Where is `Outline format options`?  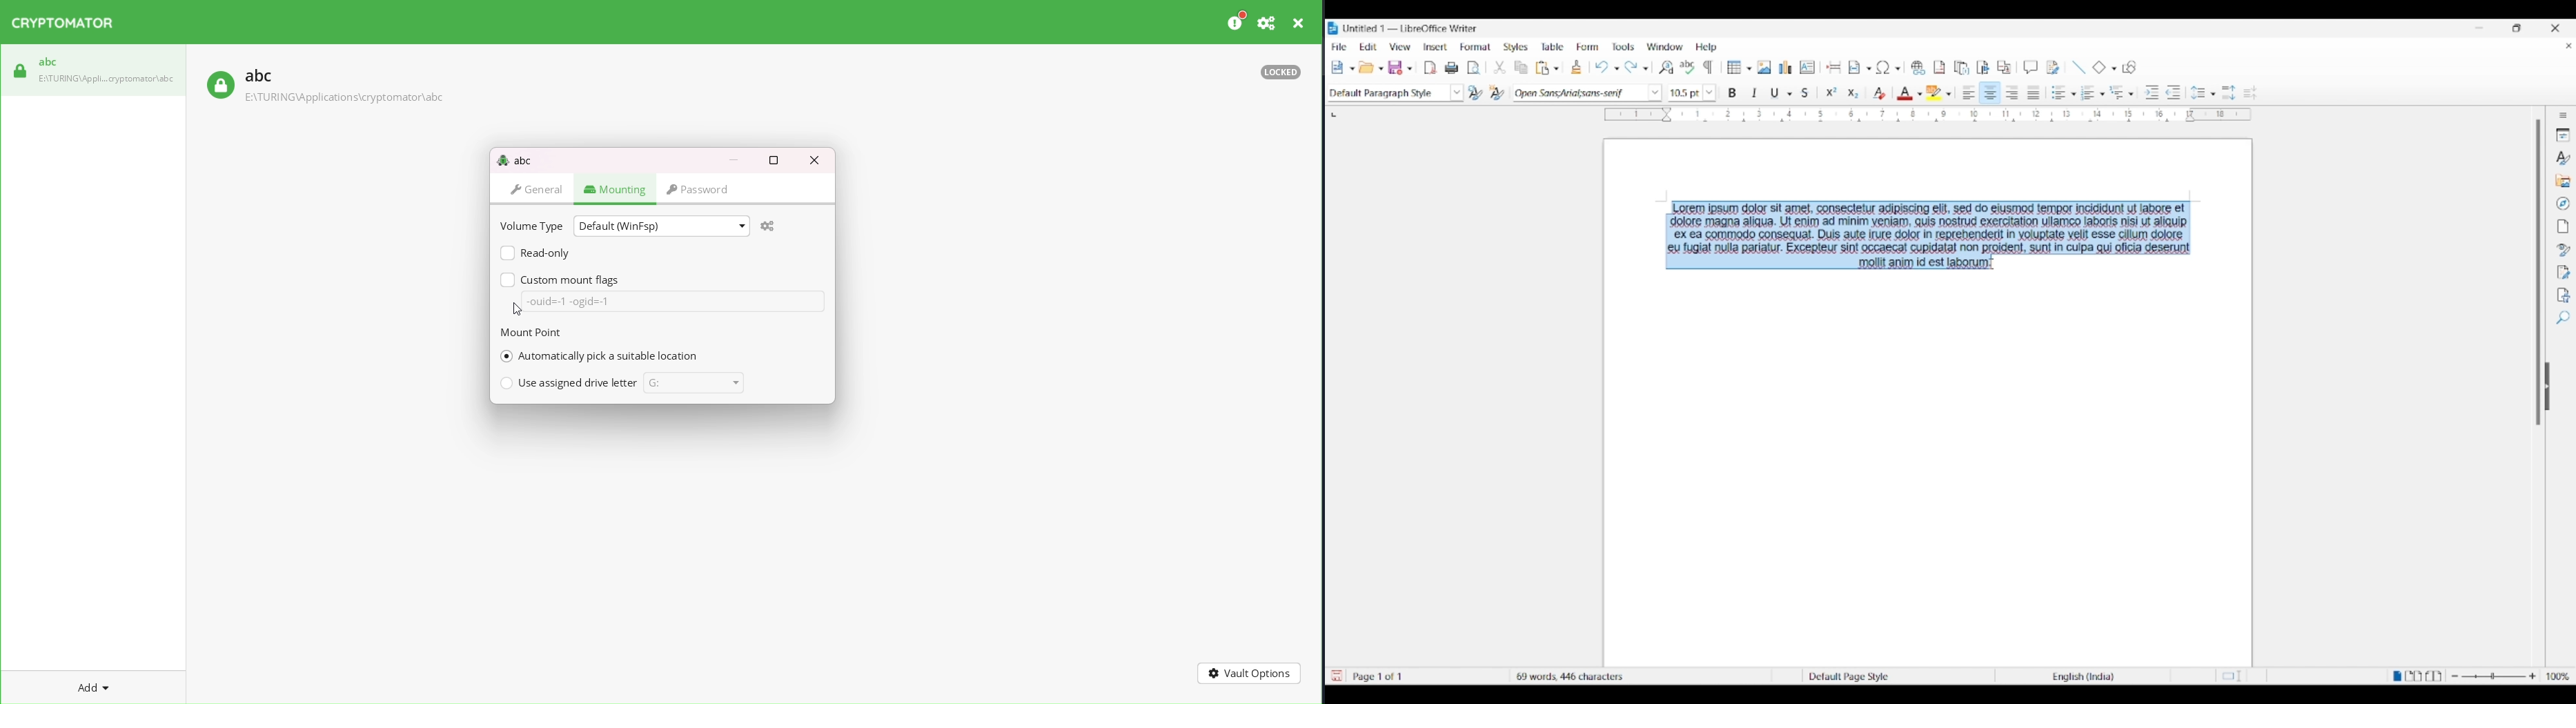 Outline format options is located at coordinates (2131, 94).